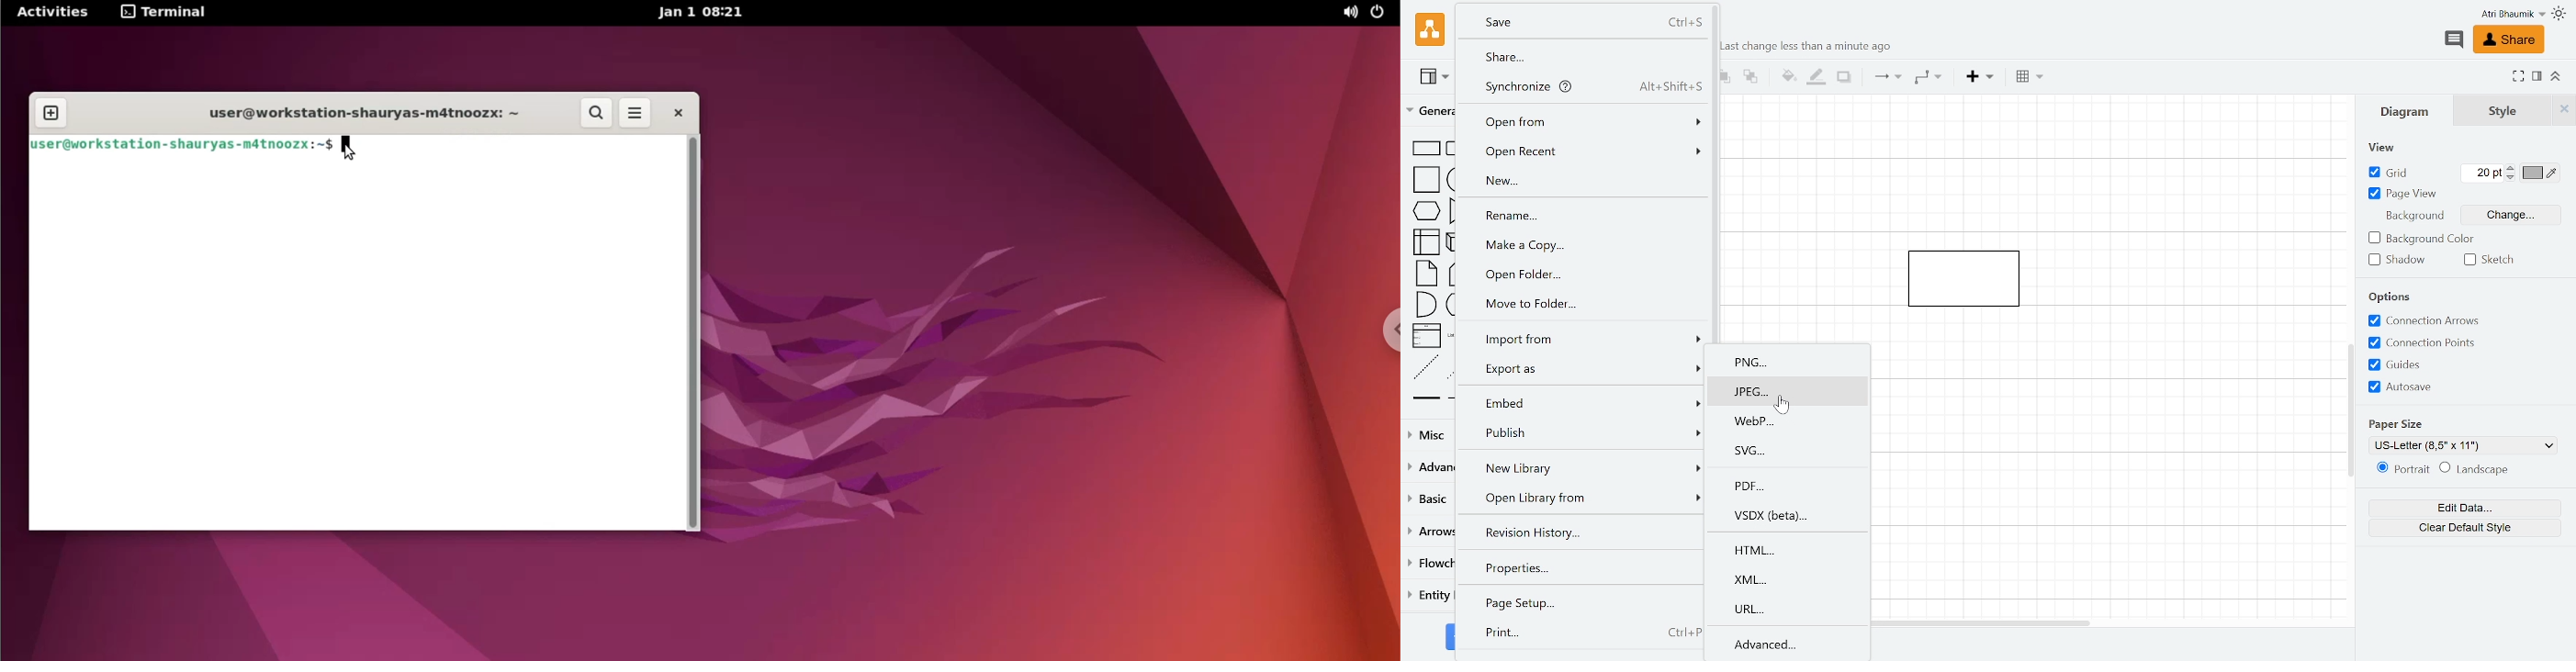 The height and width of the screenshot is (672, 2576). Describe the element at coordinates (1586, 214) in the screenshot. I see `Rename` at that location.